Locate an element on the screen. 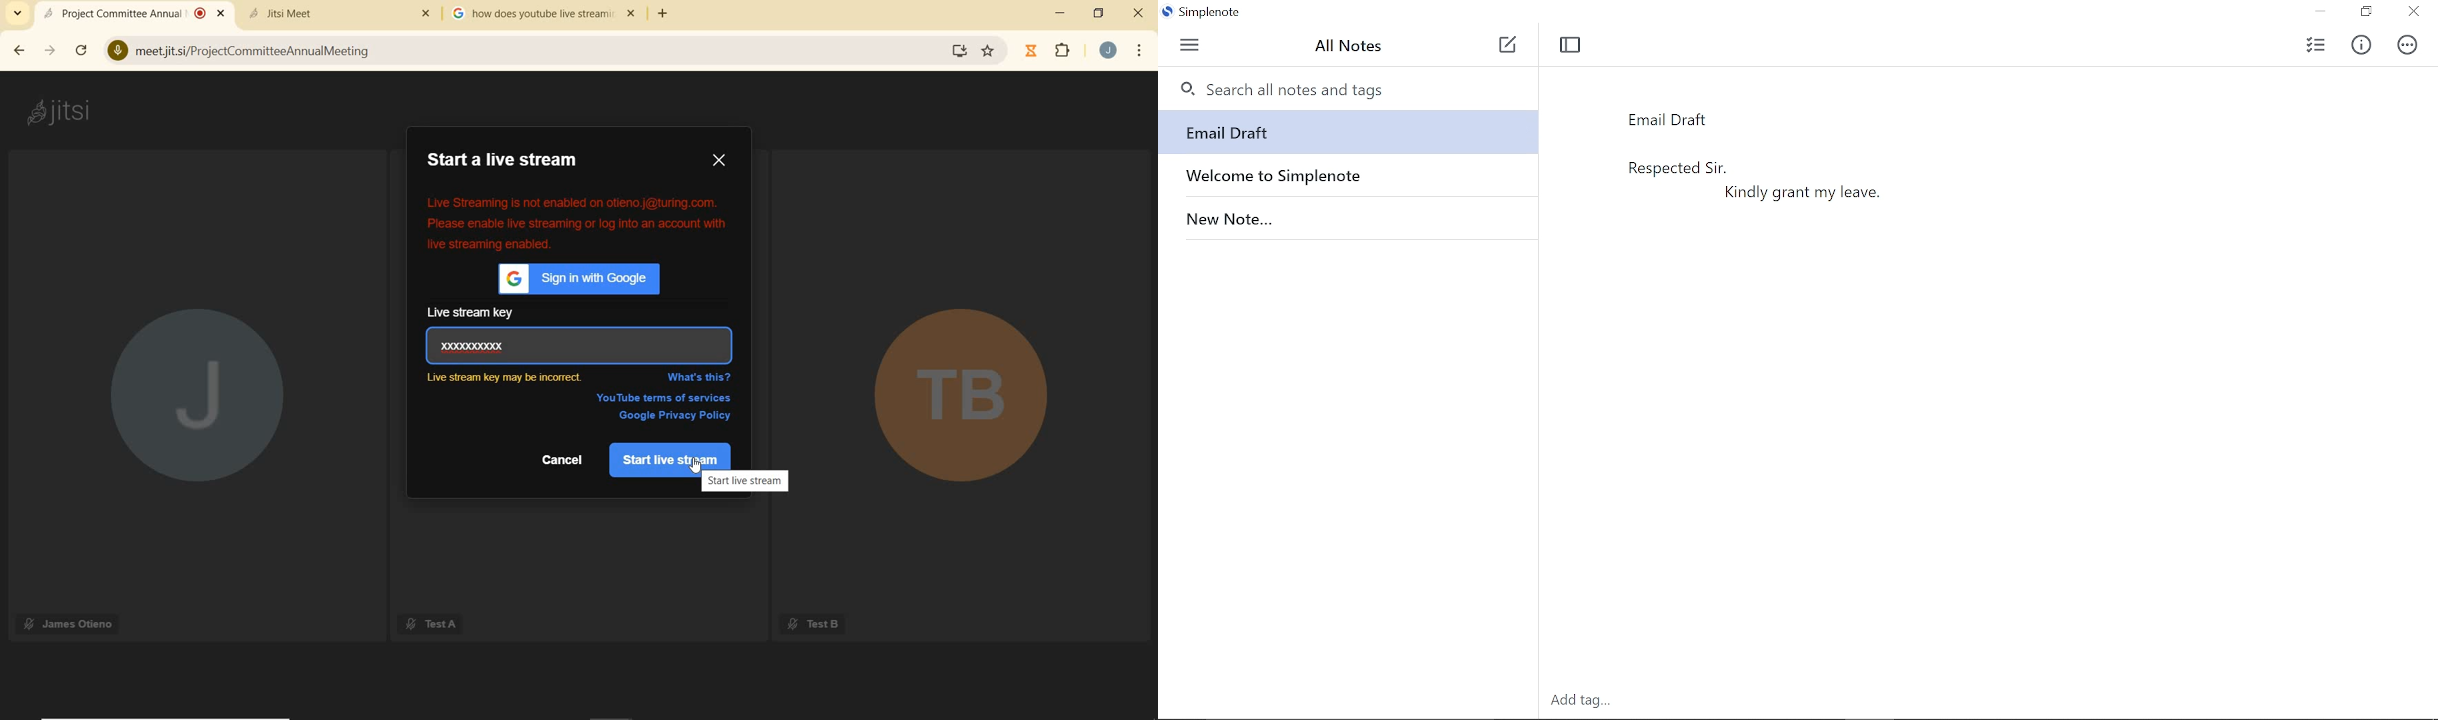  checklist is located at coordinates (2315, 45).